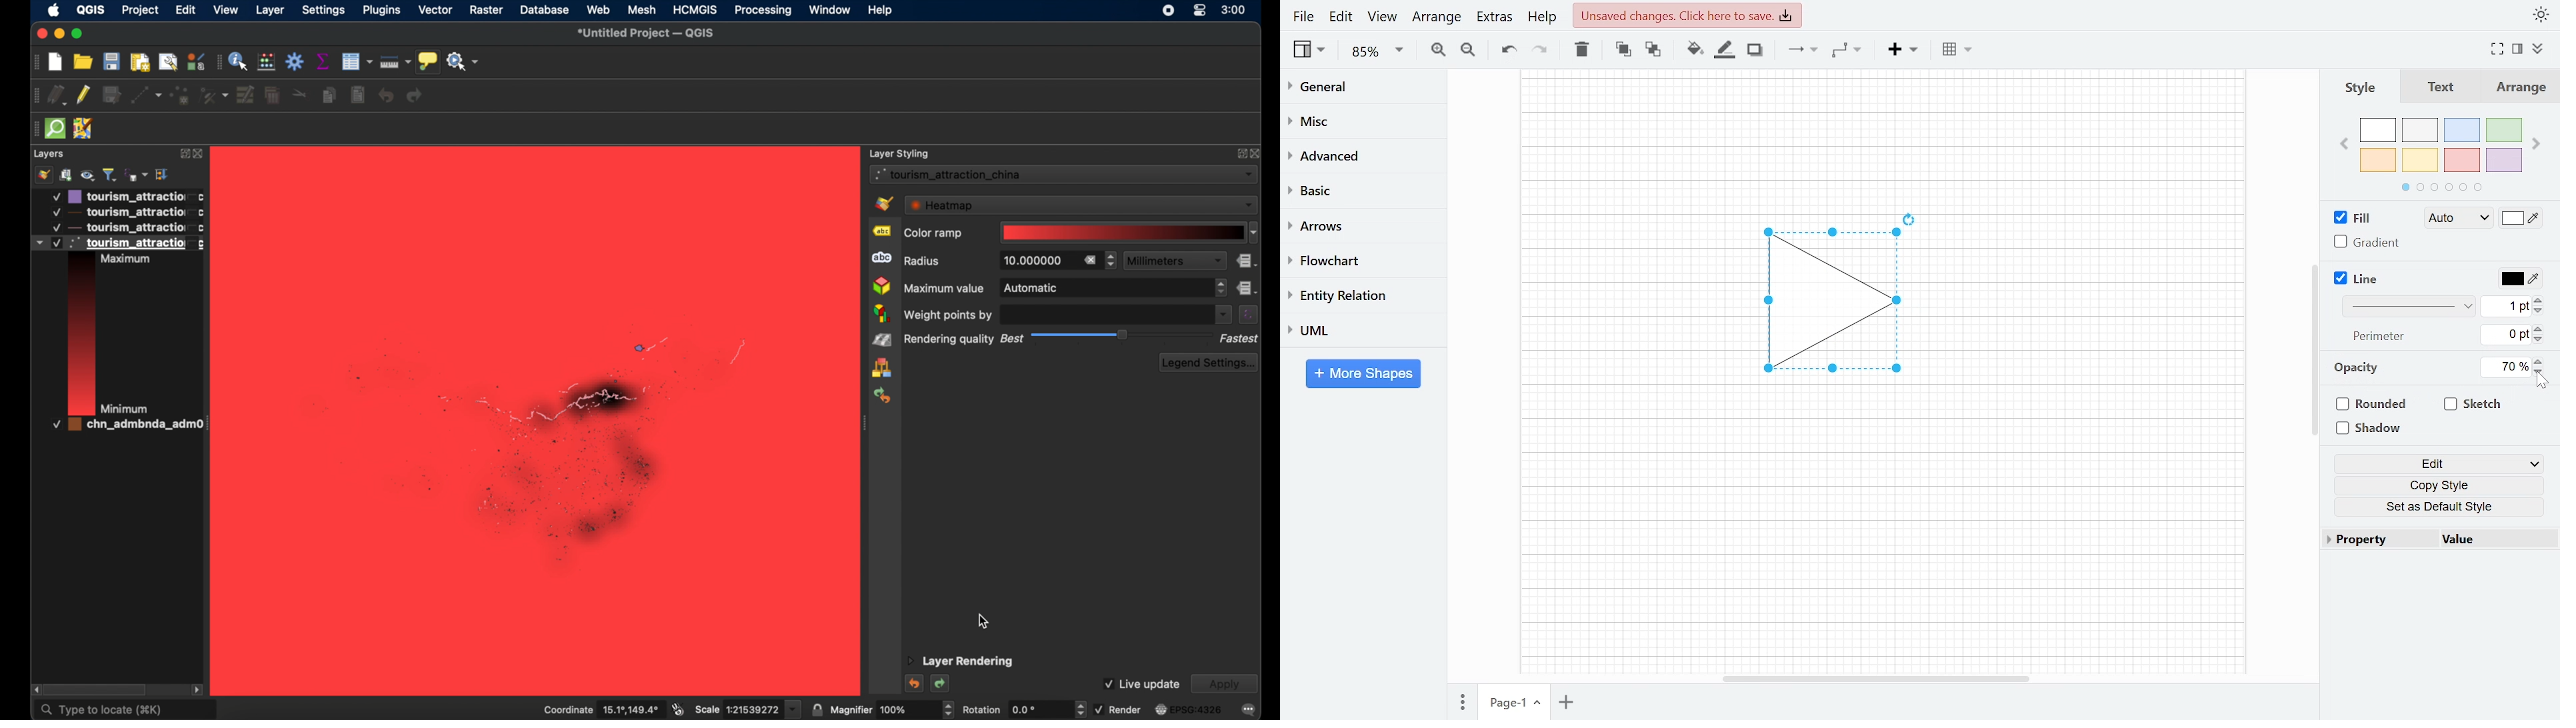 The width and height of the screenshot is (2576, 728). What do you see at coordinates (1570, 704) in the screenshot?
I see `Add page` at bounding box center [1570, 704].